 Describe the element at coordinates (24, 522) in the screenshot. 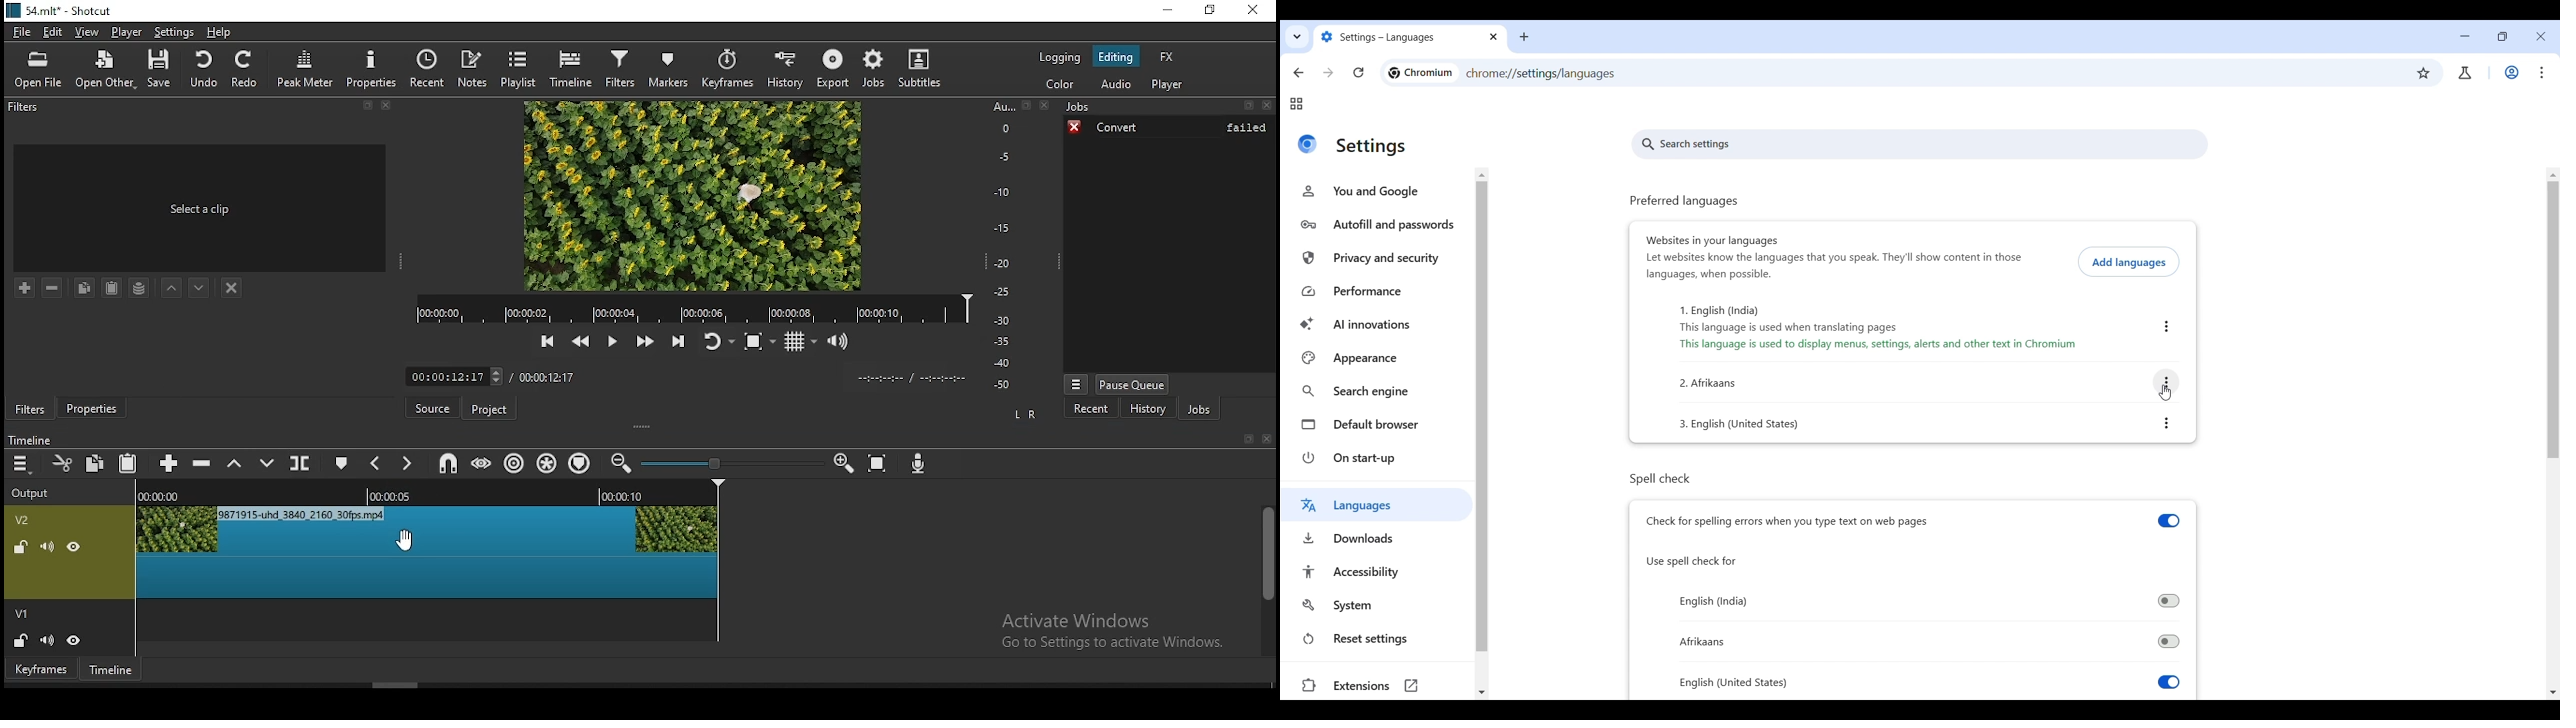

I see `v2` at that location.